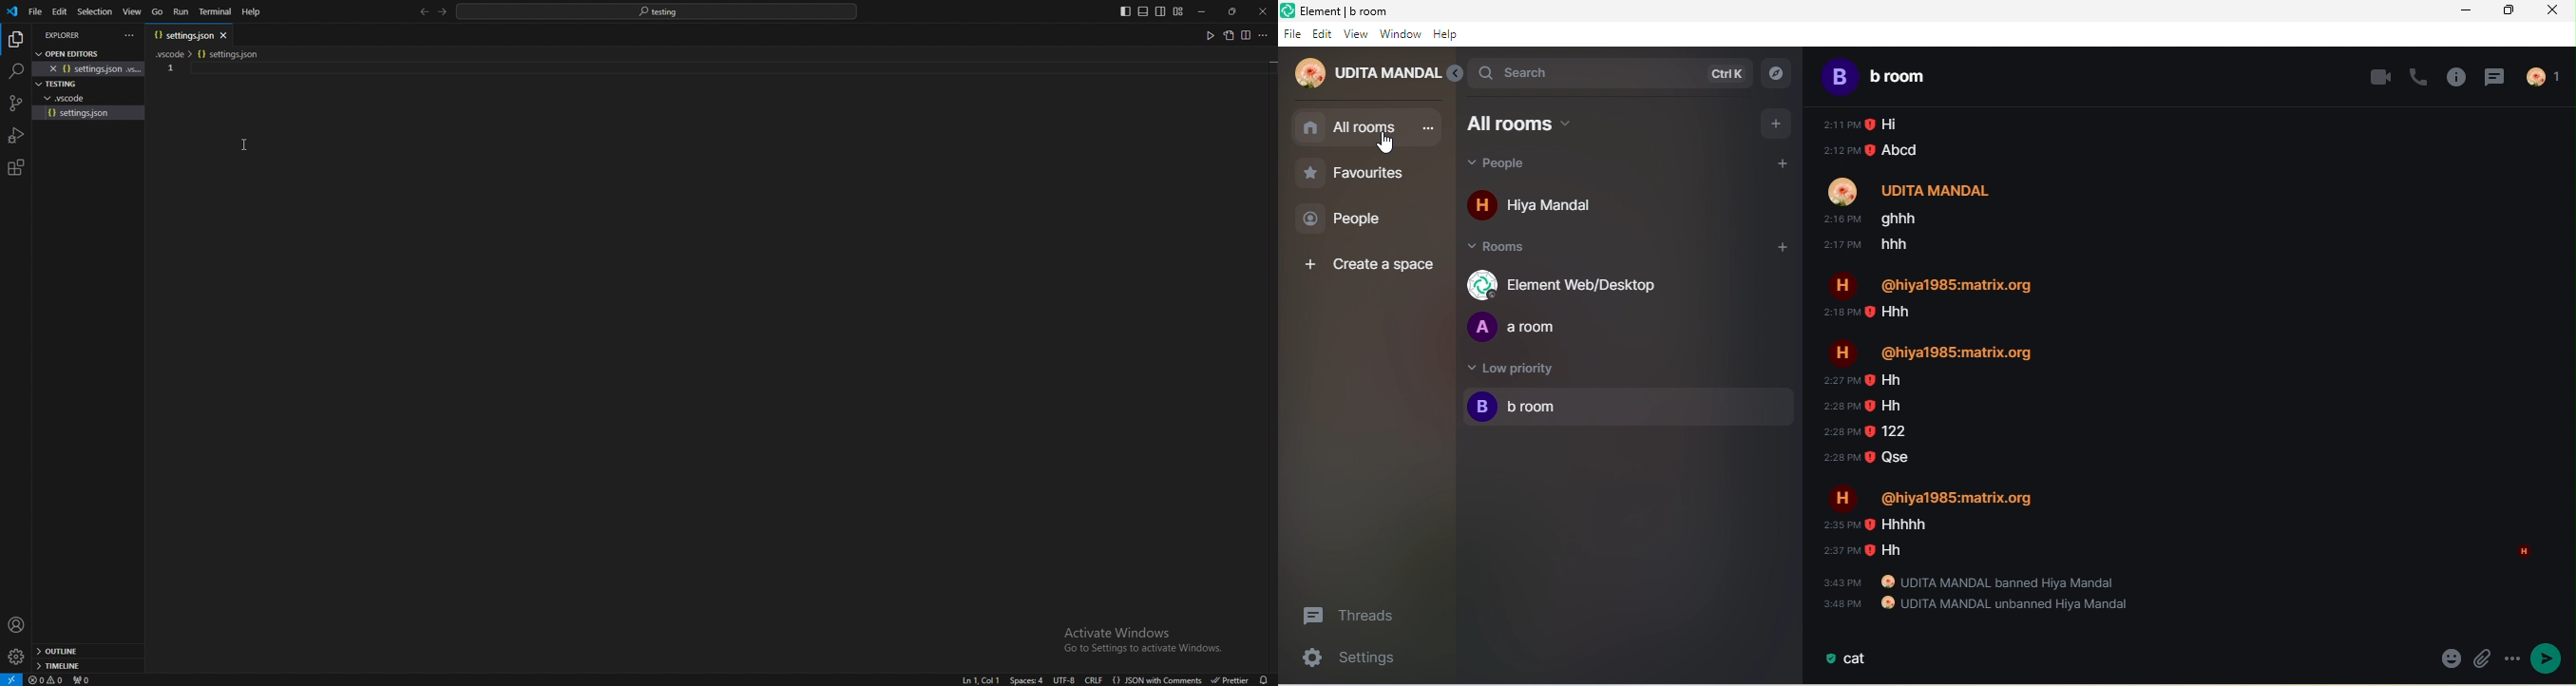 The height and width of the screenshot is (700, 2576). I want to click on forward, so click(441, 12).